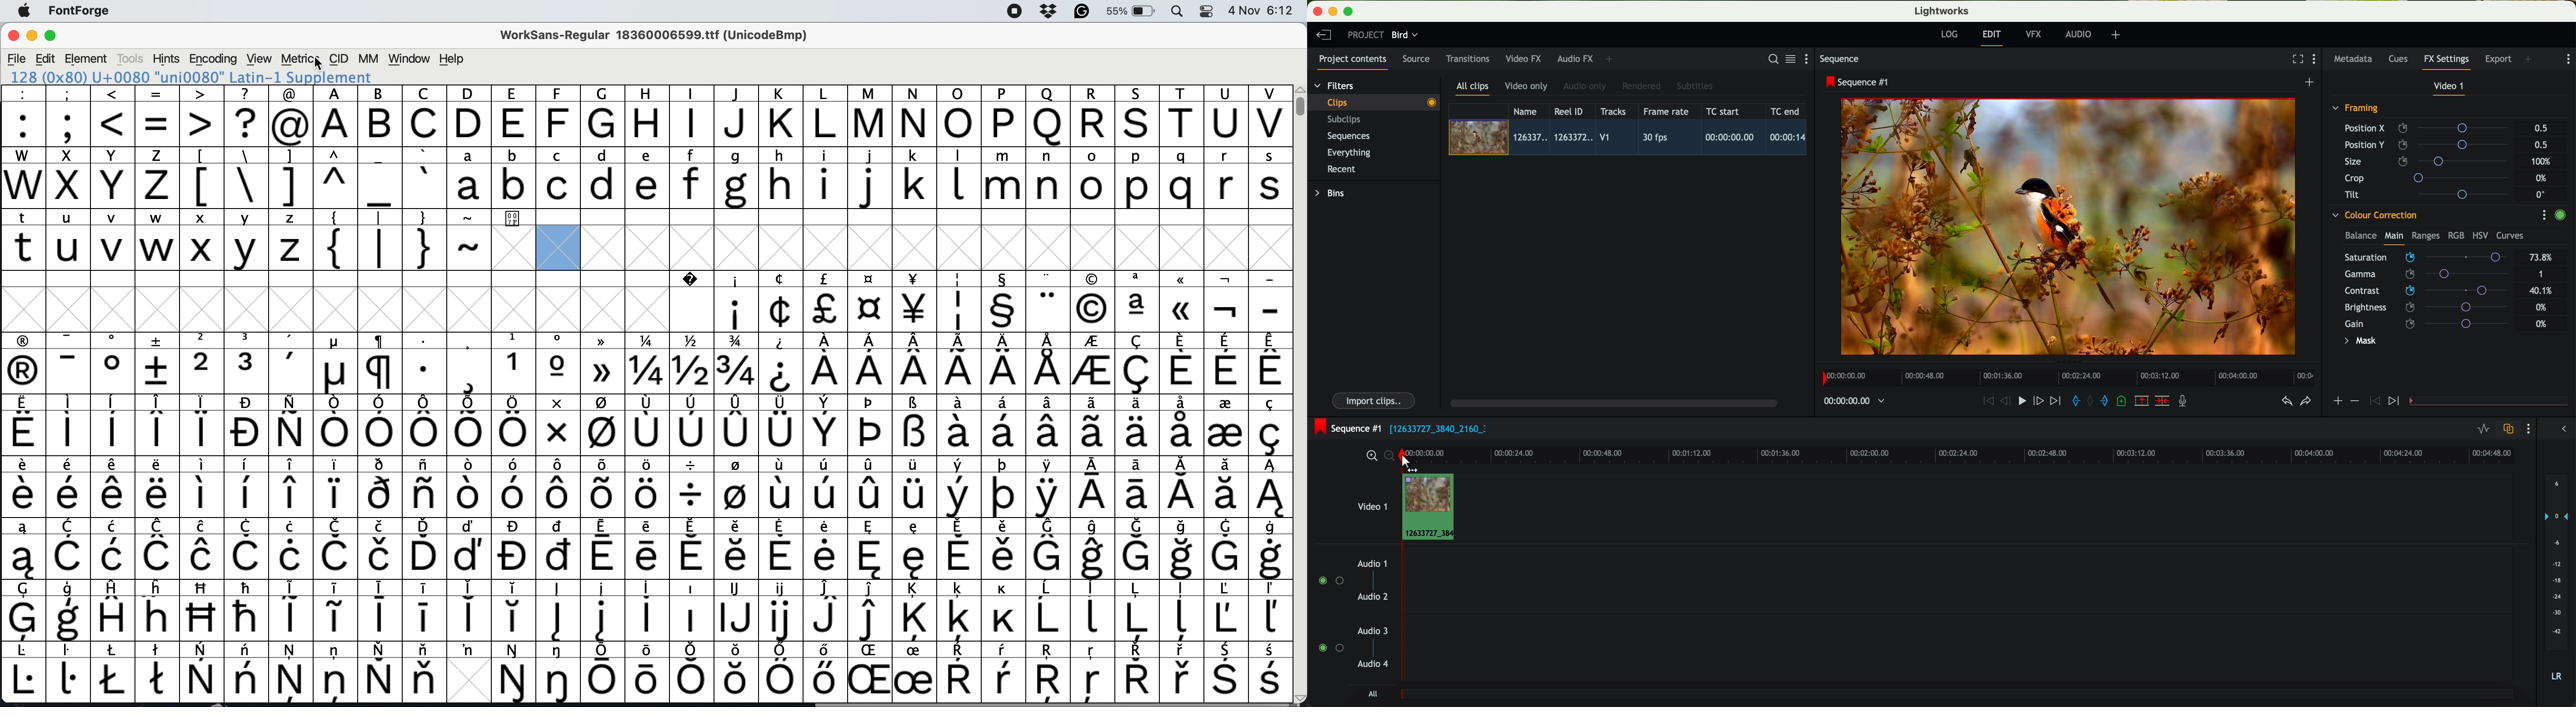 This screenshot has width=2576, height=728. Describe the element at coordinates (1526, 59) in the screenshot. I see `video FX` at that location.